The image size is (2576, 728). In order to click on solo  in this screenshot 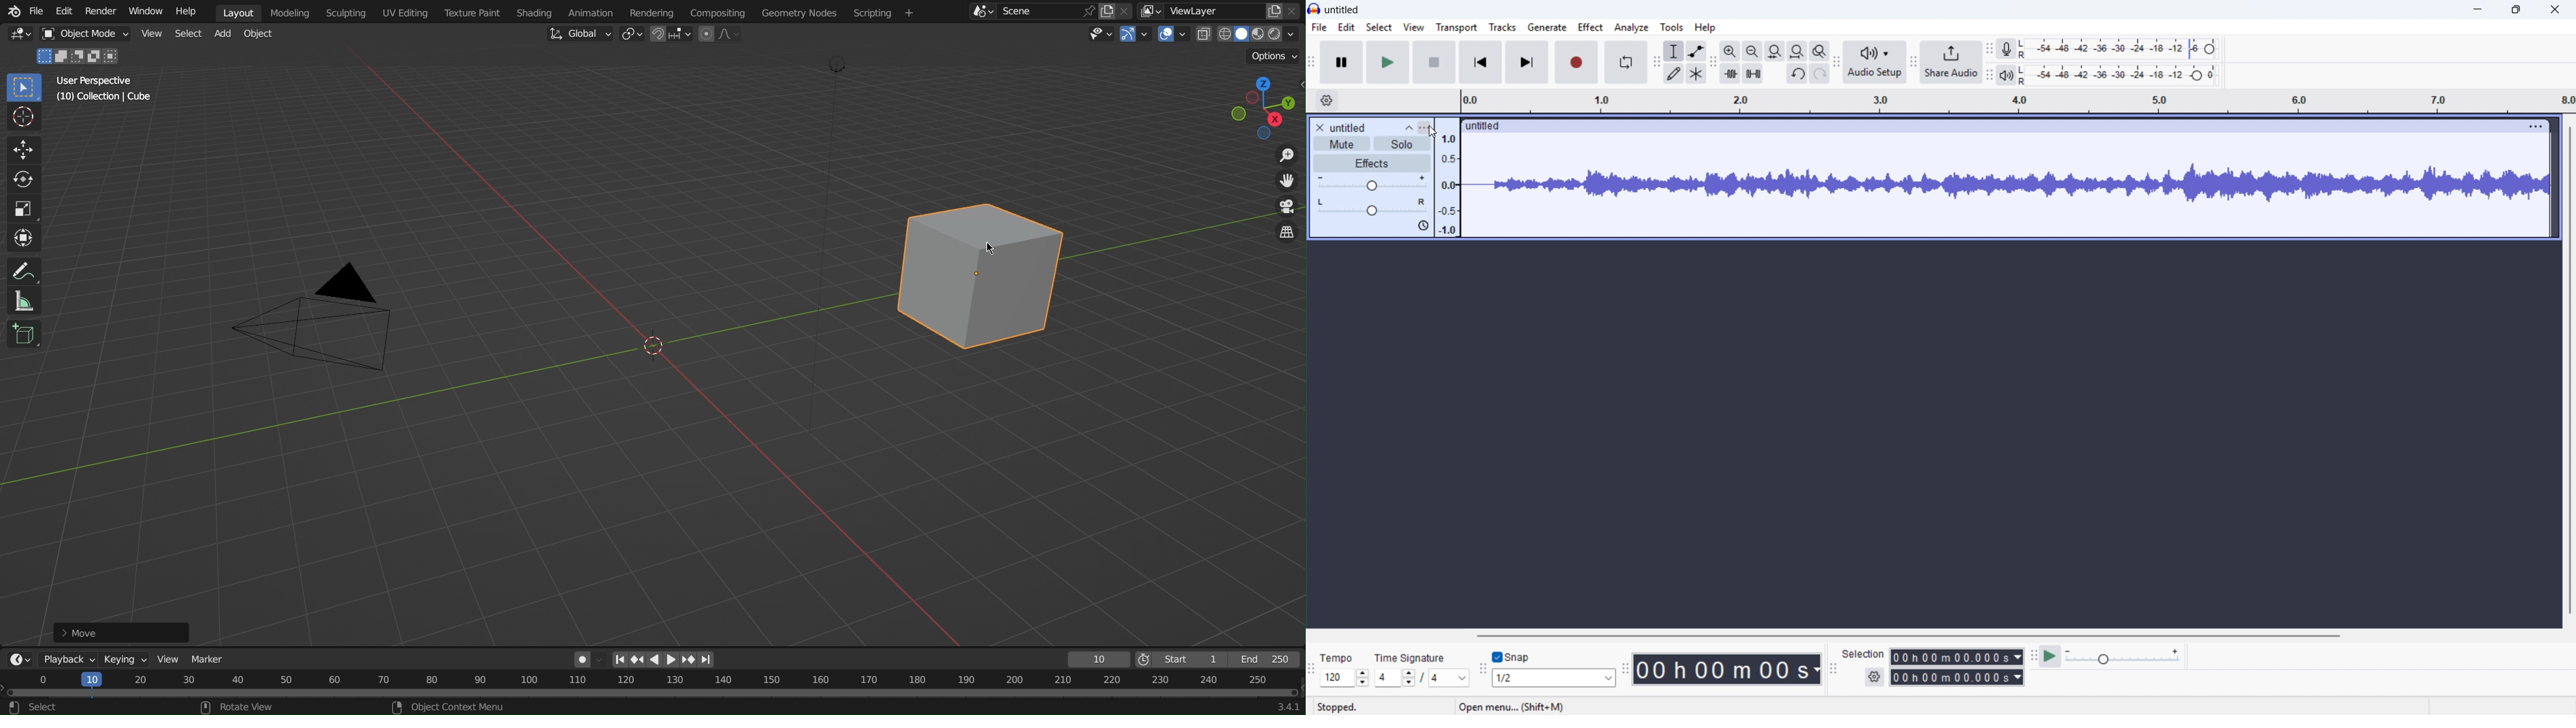, I will do `click(1402, 144)`.